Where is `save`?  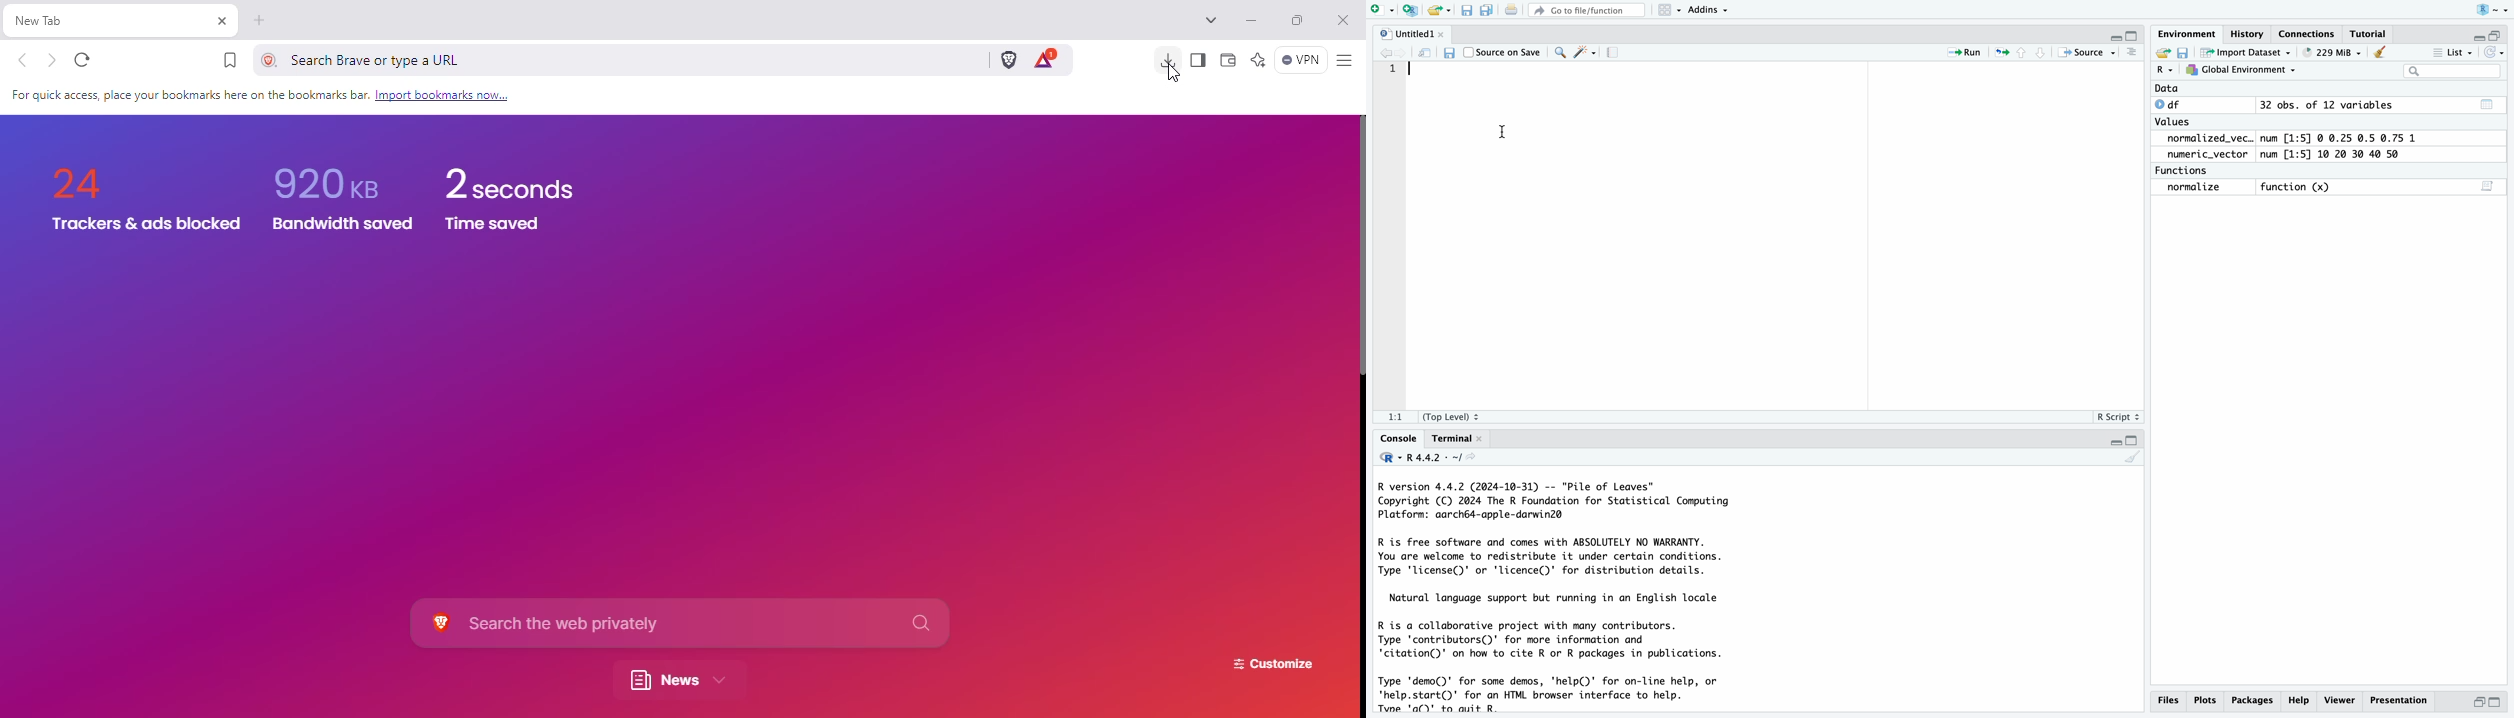 save is located at coordinates (1467, 12).